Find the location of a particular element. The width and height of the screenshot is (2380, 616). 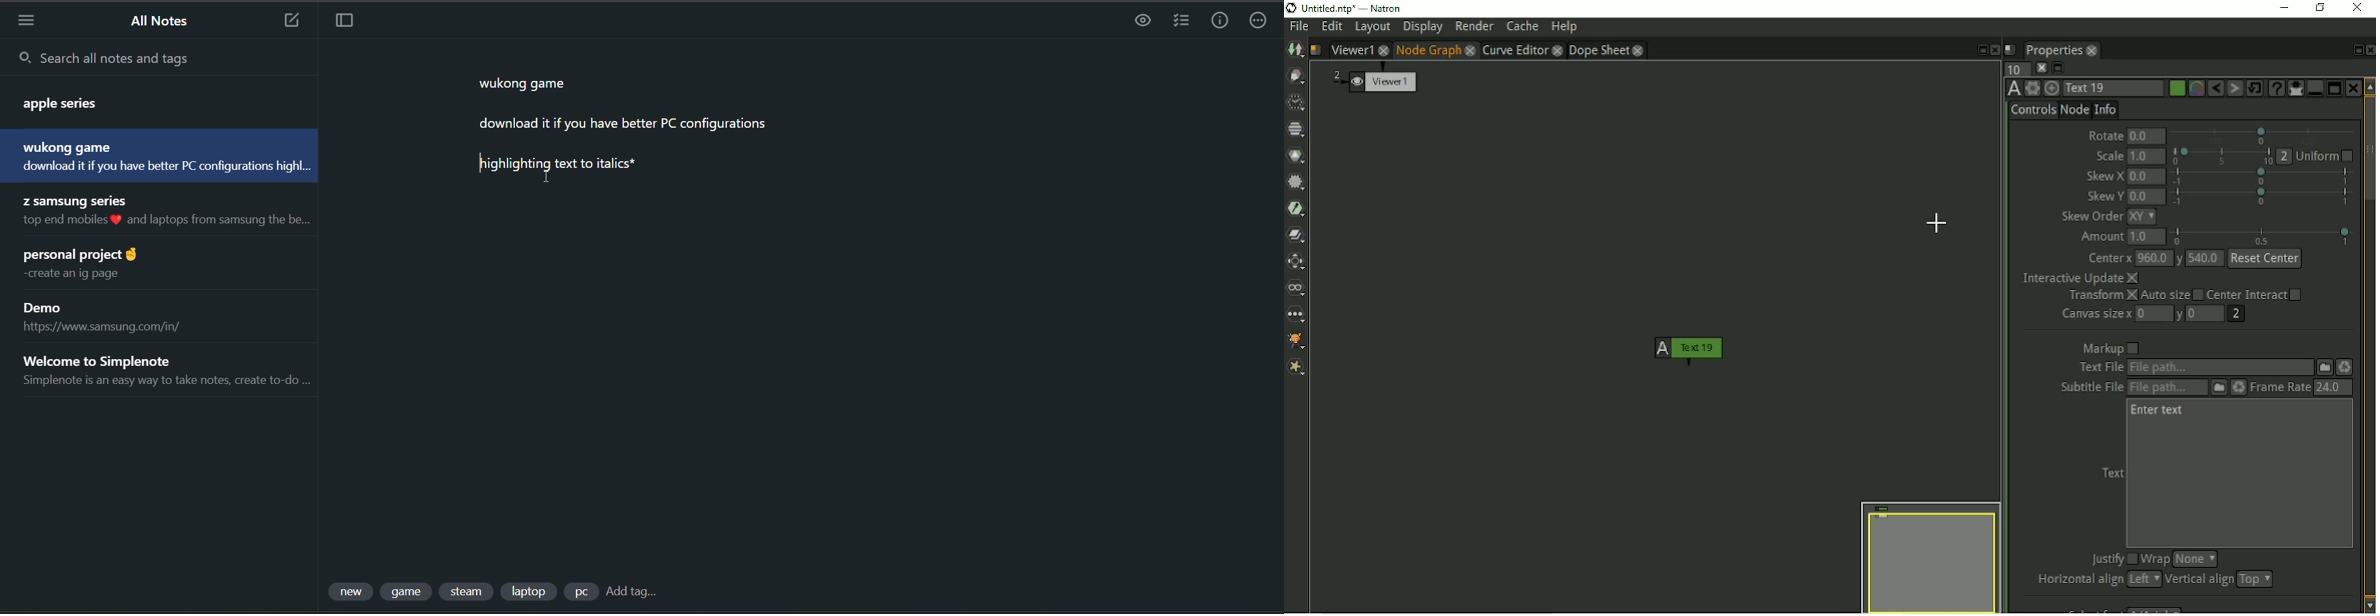

task preview is located at coordinates (1146, 21).